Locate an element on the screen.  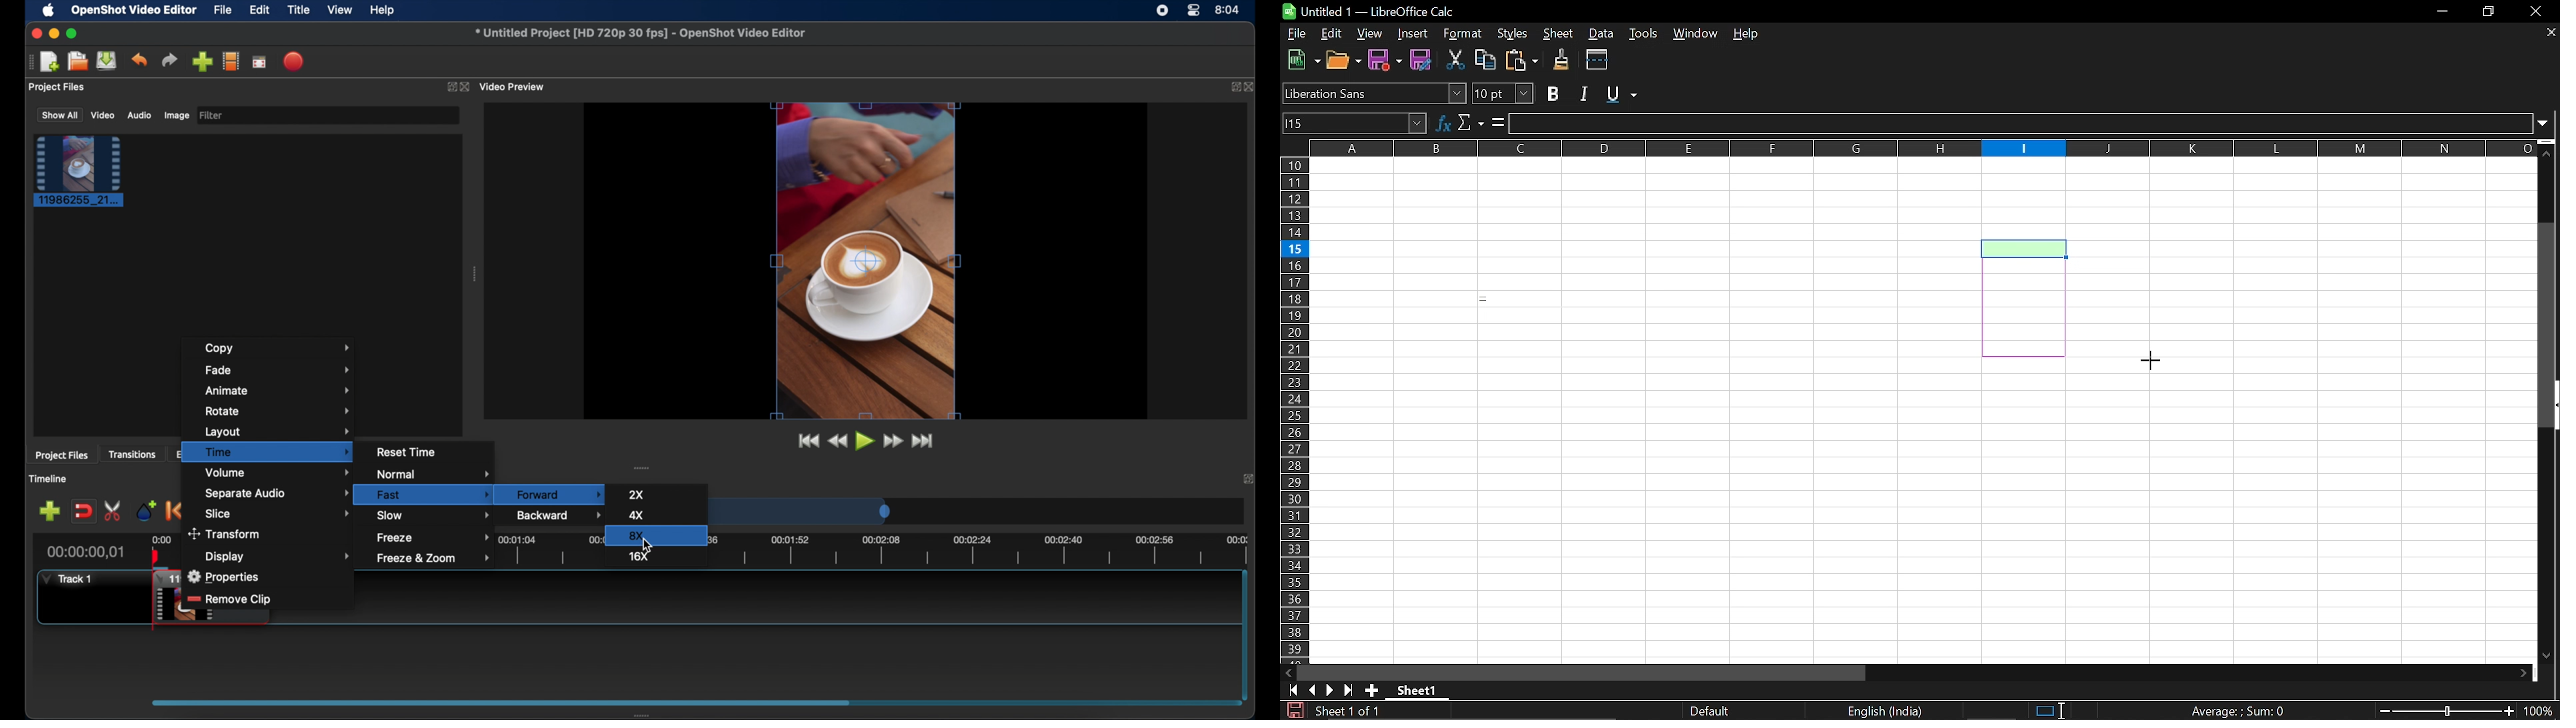
Select function is located at coordinates (1471, 123).